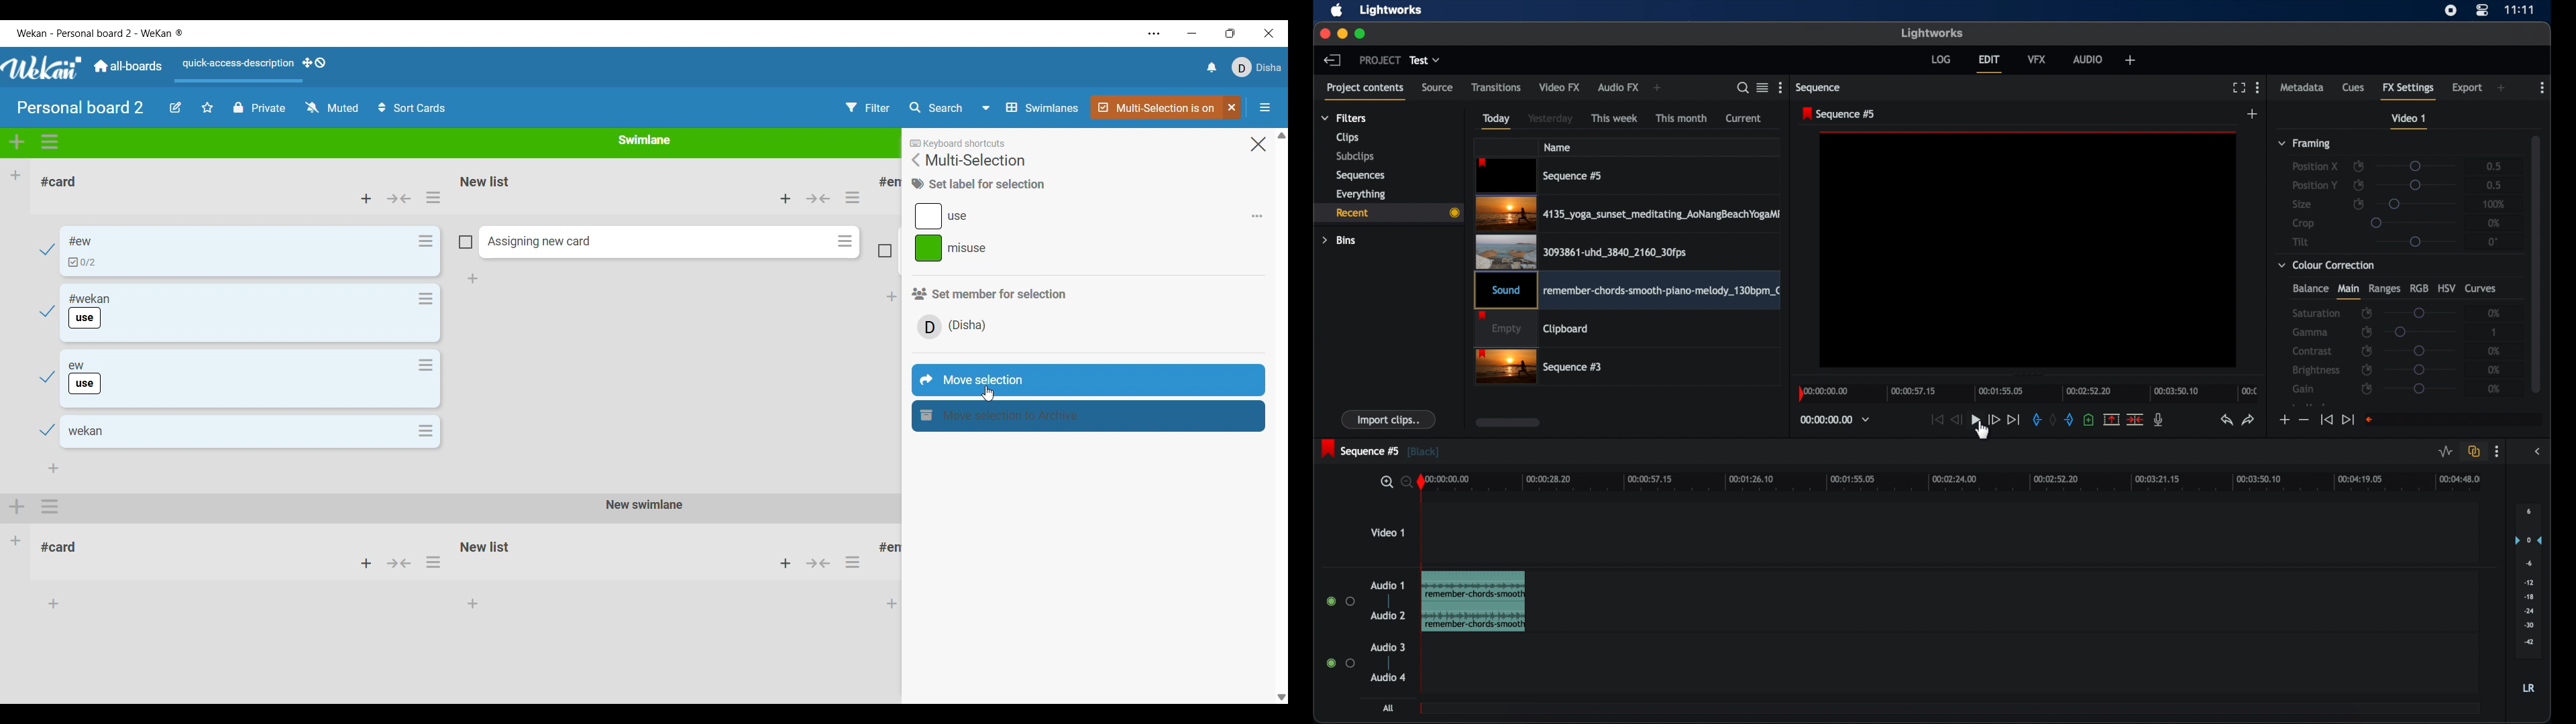  What do you see at coordinates (486, 180) in the screenshot?
I see `Name of list` at bounding box center [486, 180].